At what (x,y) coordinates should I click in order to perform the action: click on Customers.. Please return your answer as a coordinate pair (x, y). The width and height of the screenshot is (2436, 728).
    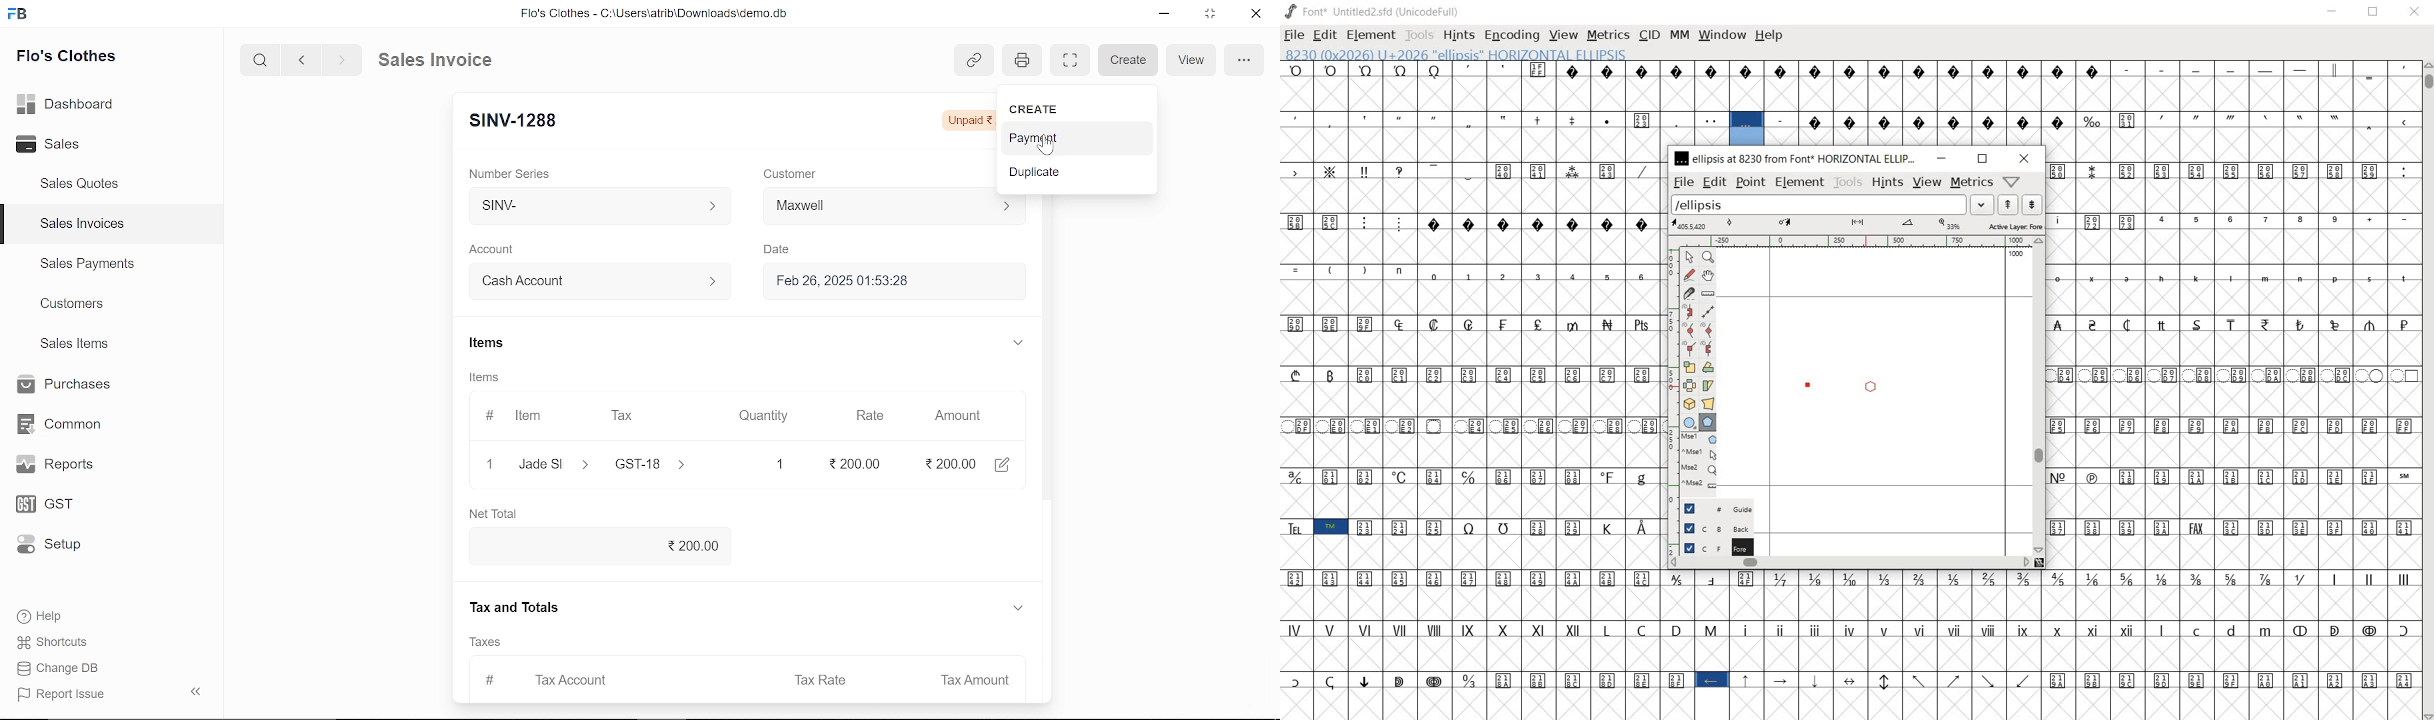
    Looking at the image, I should click on (73, 304).